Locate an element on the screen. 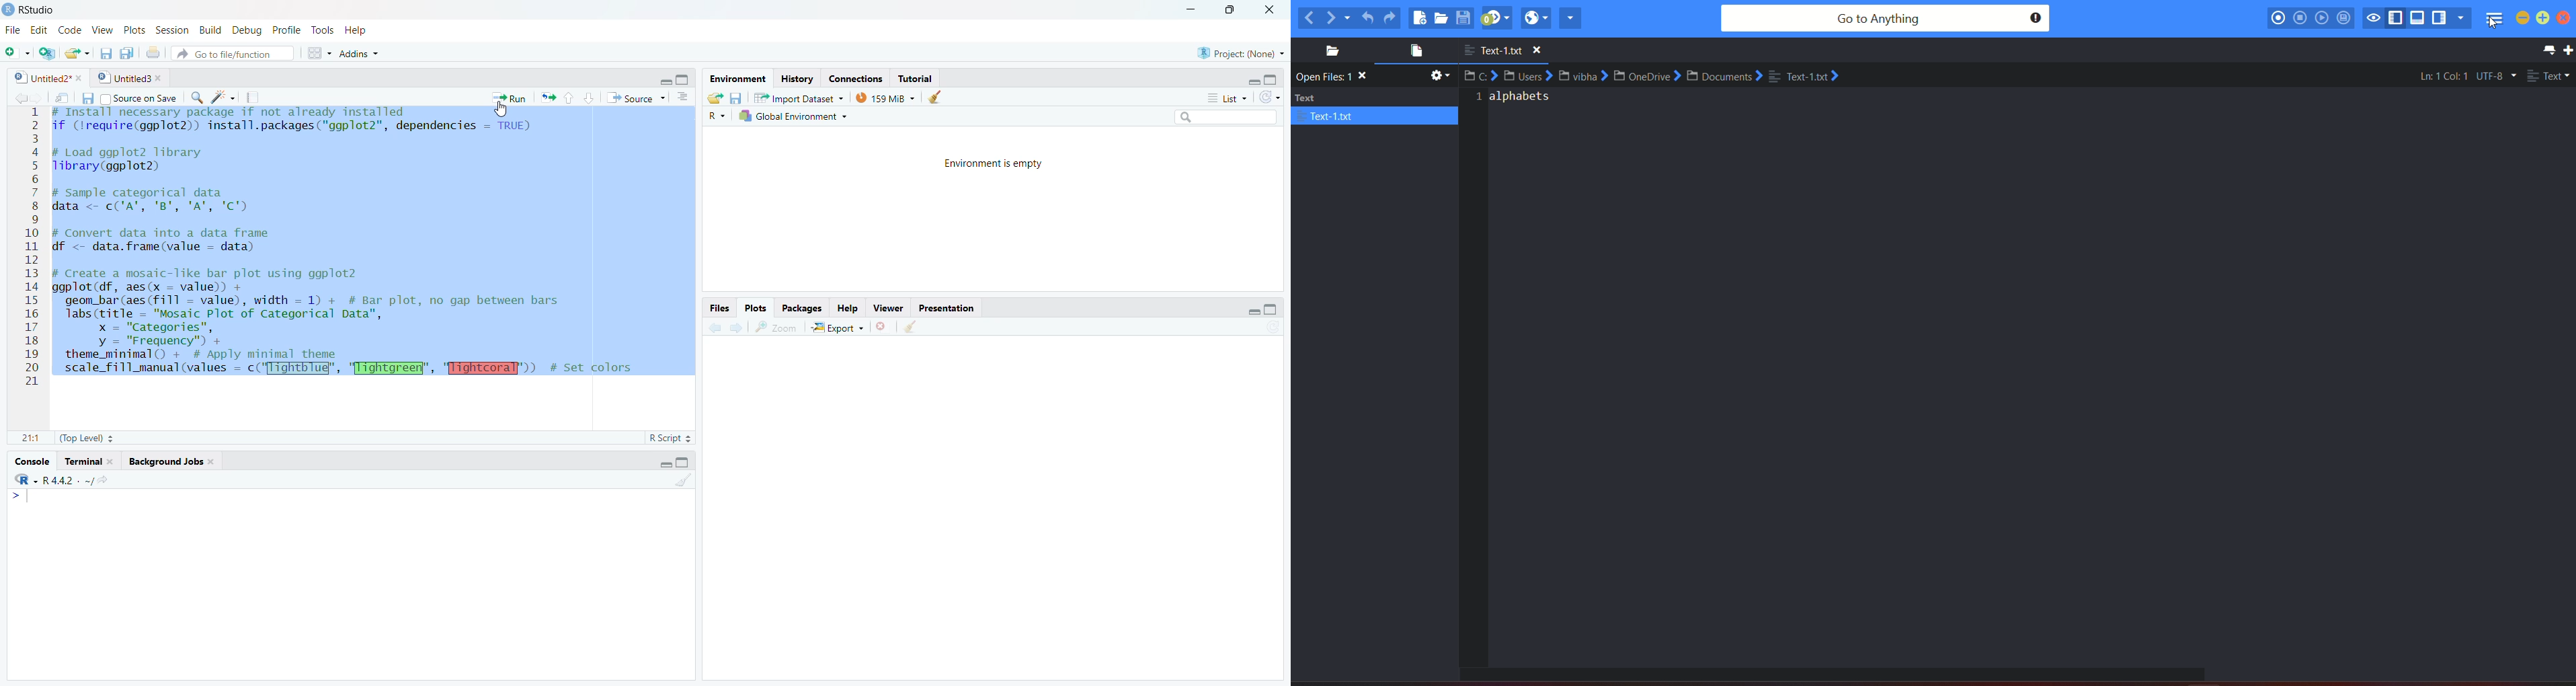 Image resolution: width=2576 pixels, height=700 pixels. Clean is located at coordinates (684, 480).